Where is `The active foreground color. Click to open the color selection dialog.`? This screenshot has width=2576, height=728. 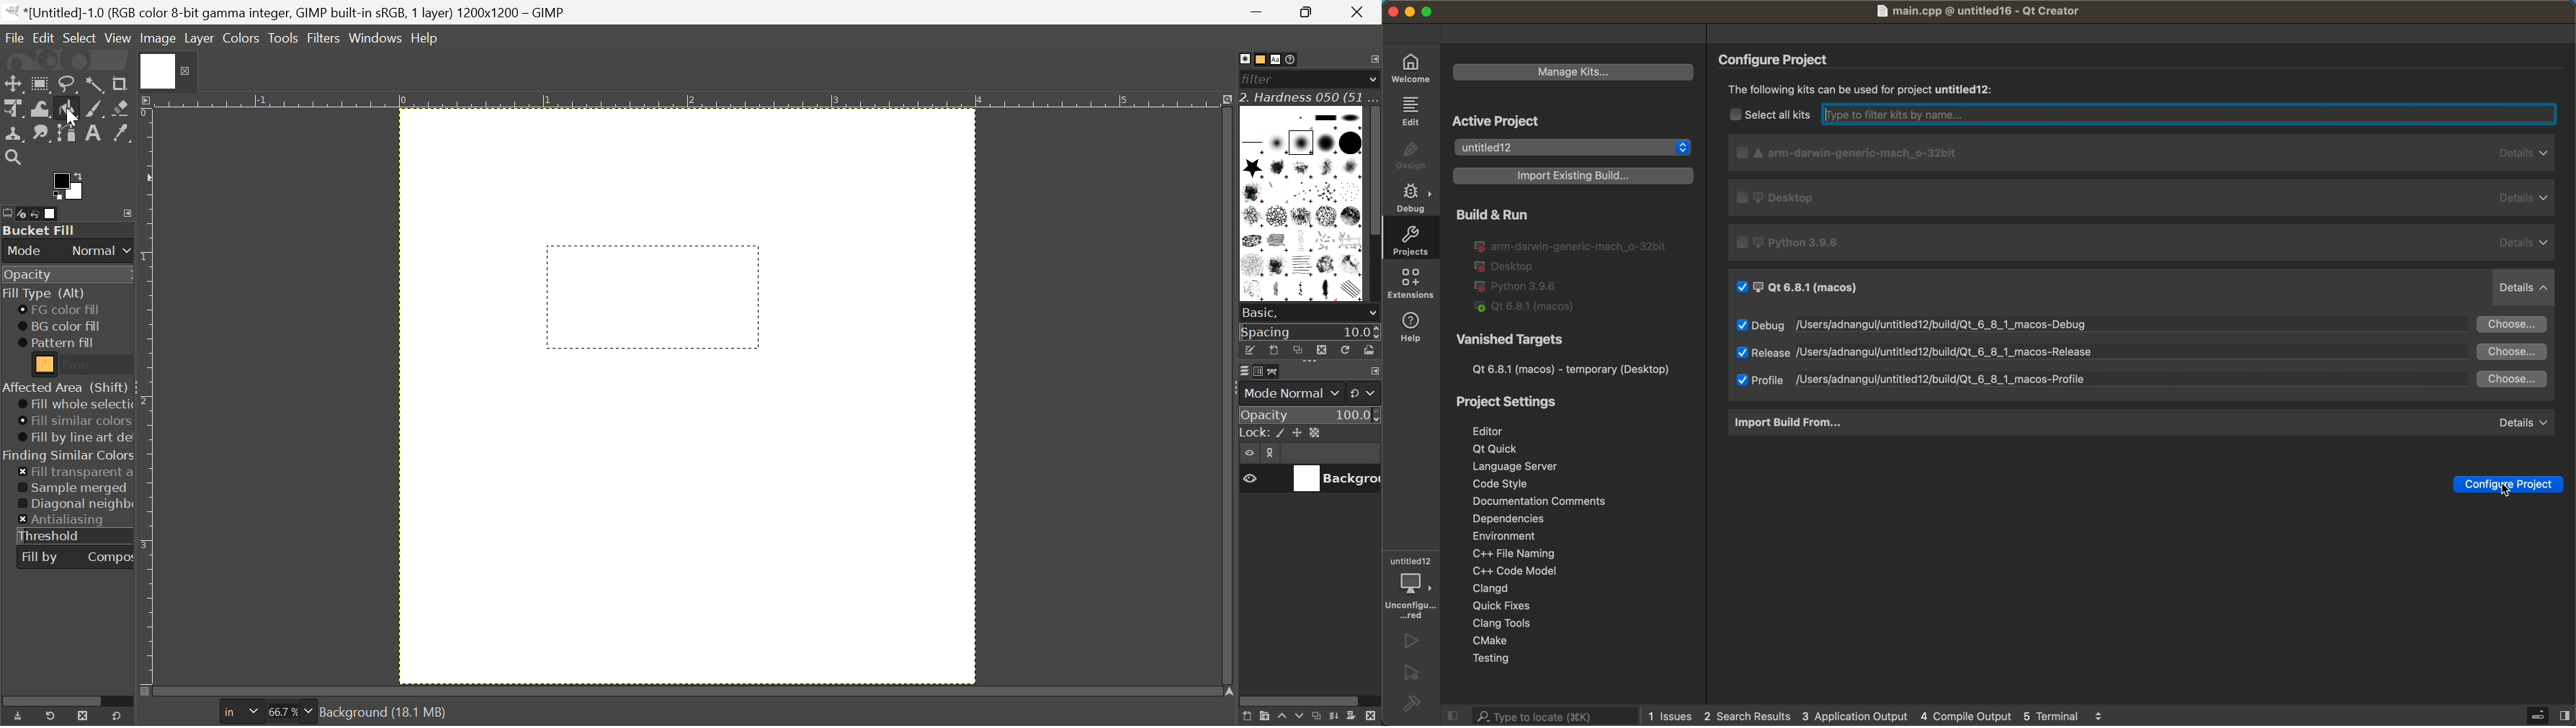
The active foreground color. Click to open the color selection dialog. is located at coordinates (67, 186).